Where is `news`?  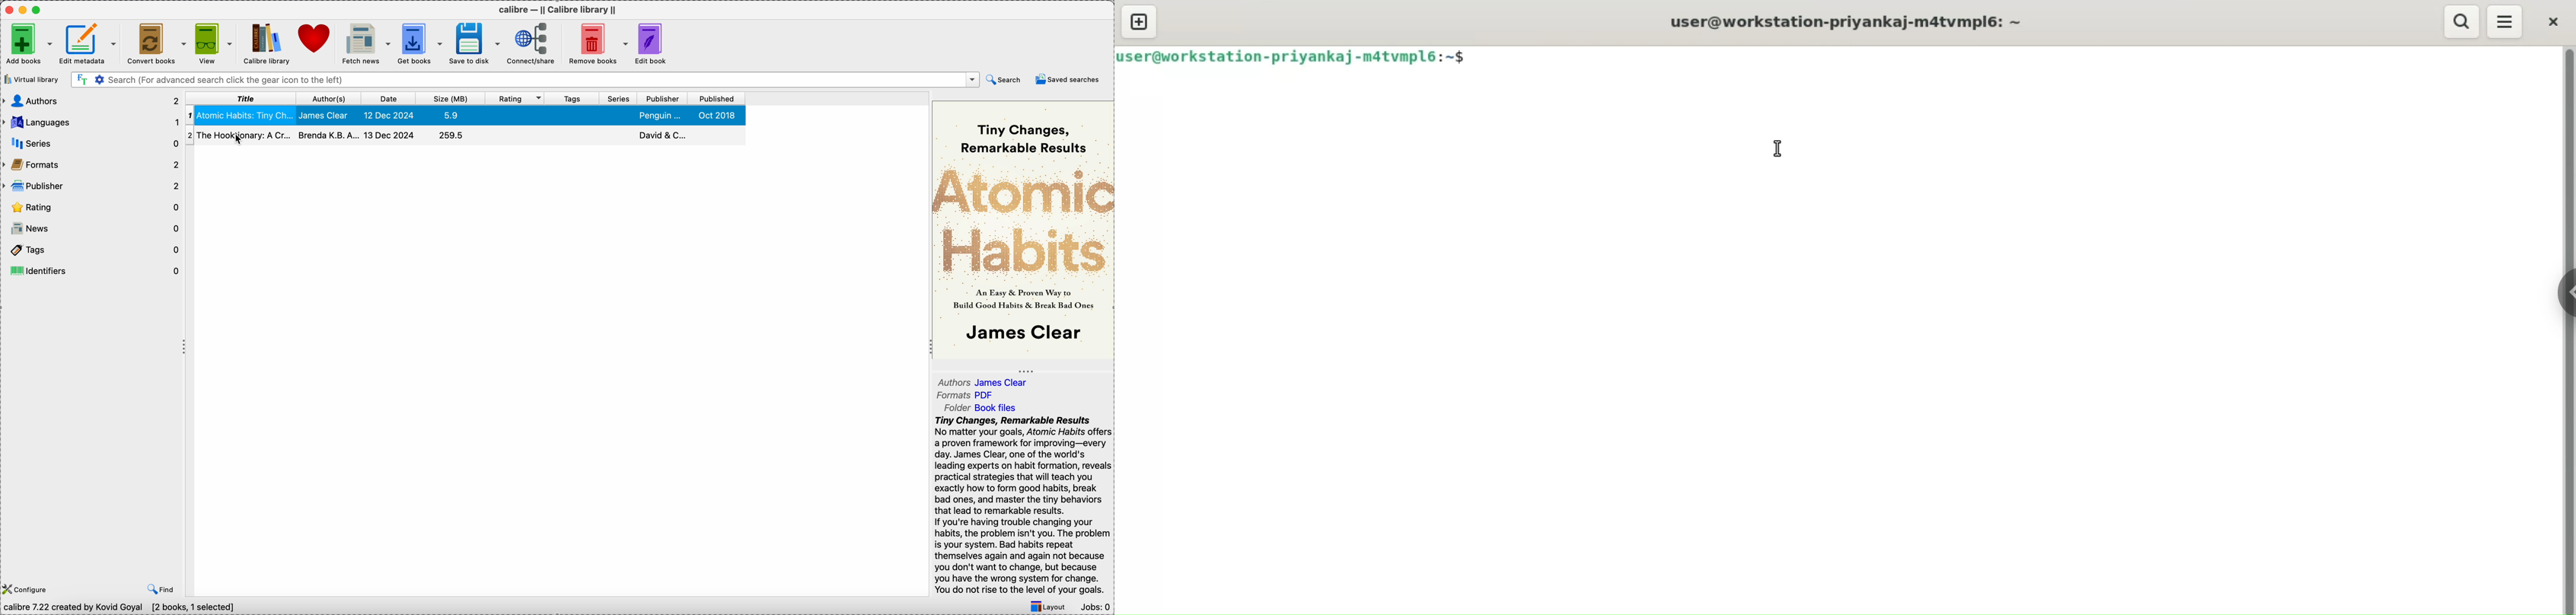
news is located at coordinates (94, 229).